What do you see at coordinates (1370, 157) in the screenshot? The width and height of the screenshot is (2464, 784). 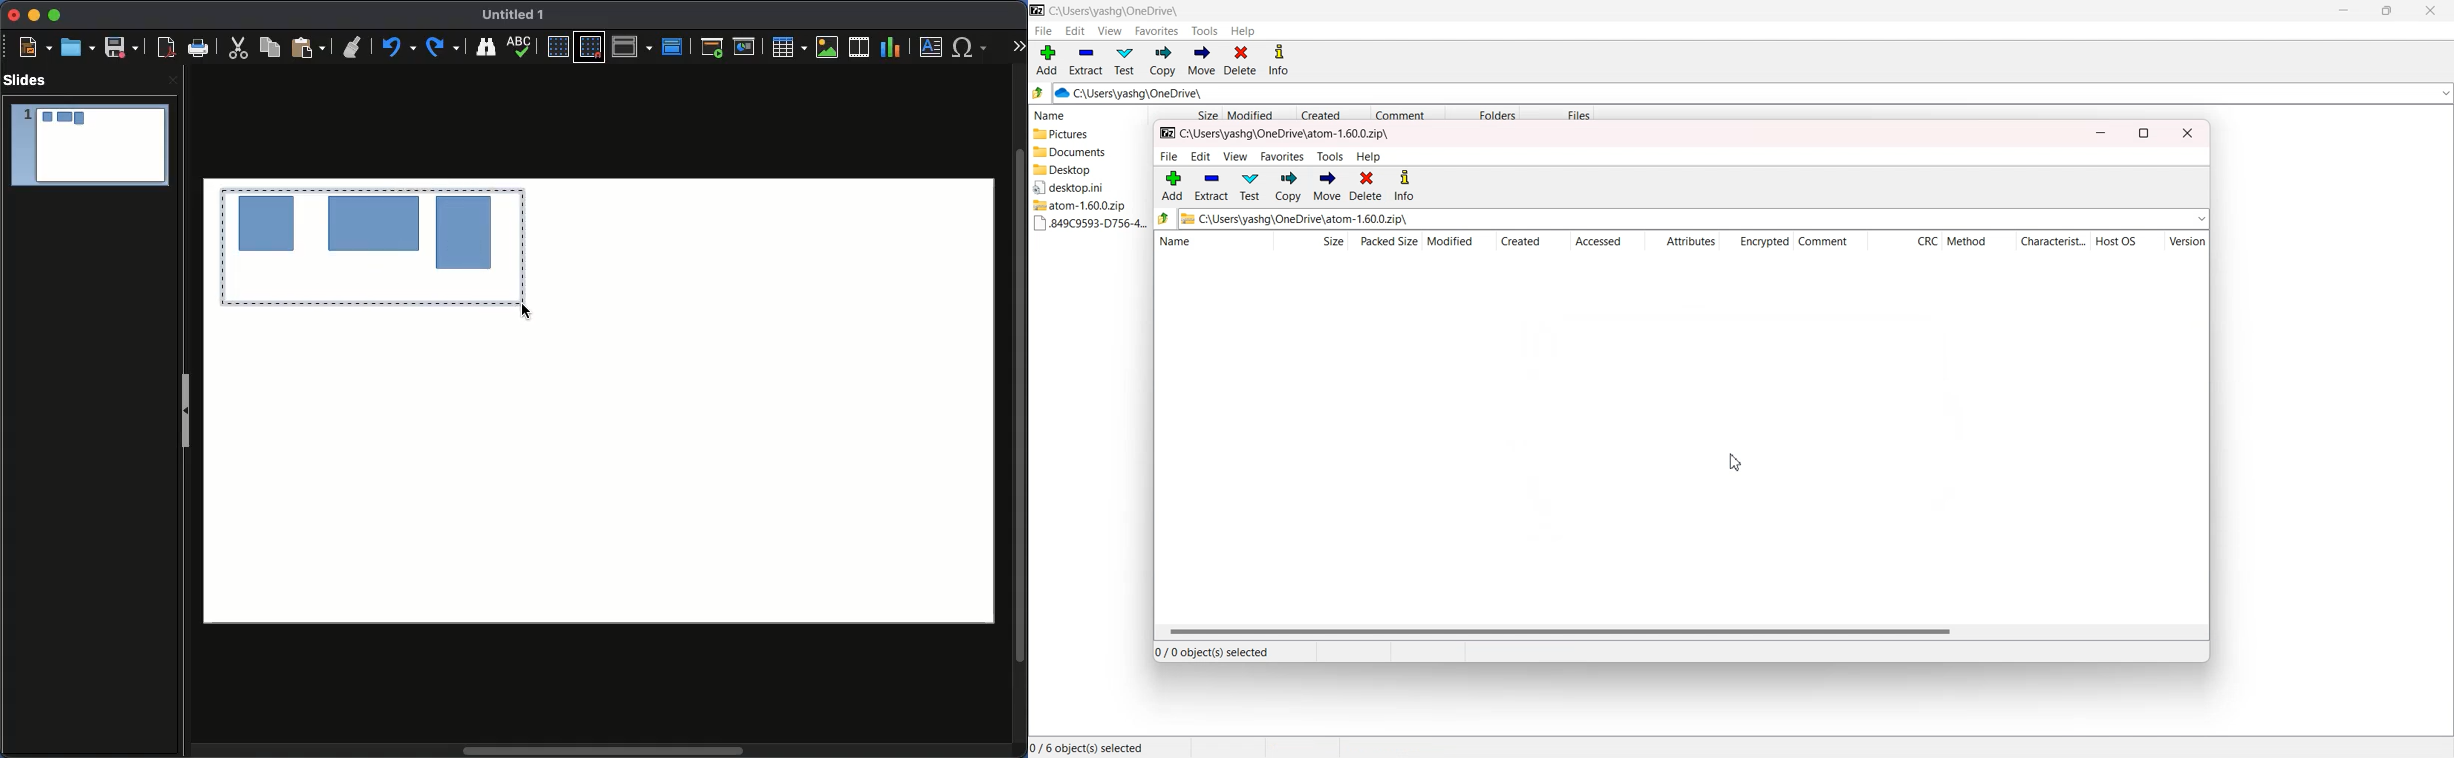 I see `help` at bounding box center [1370, 157].